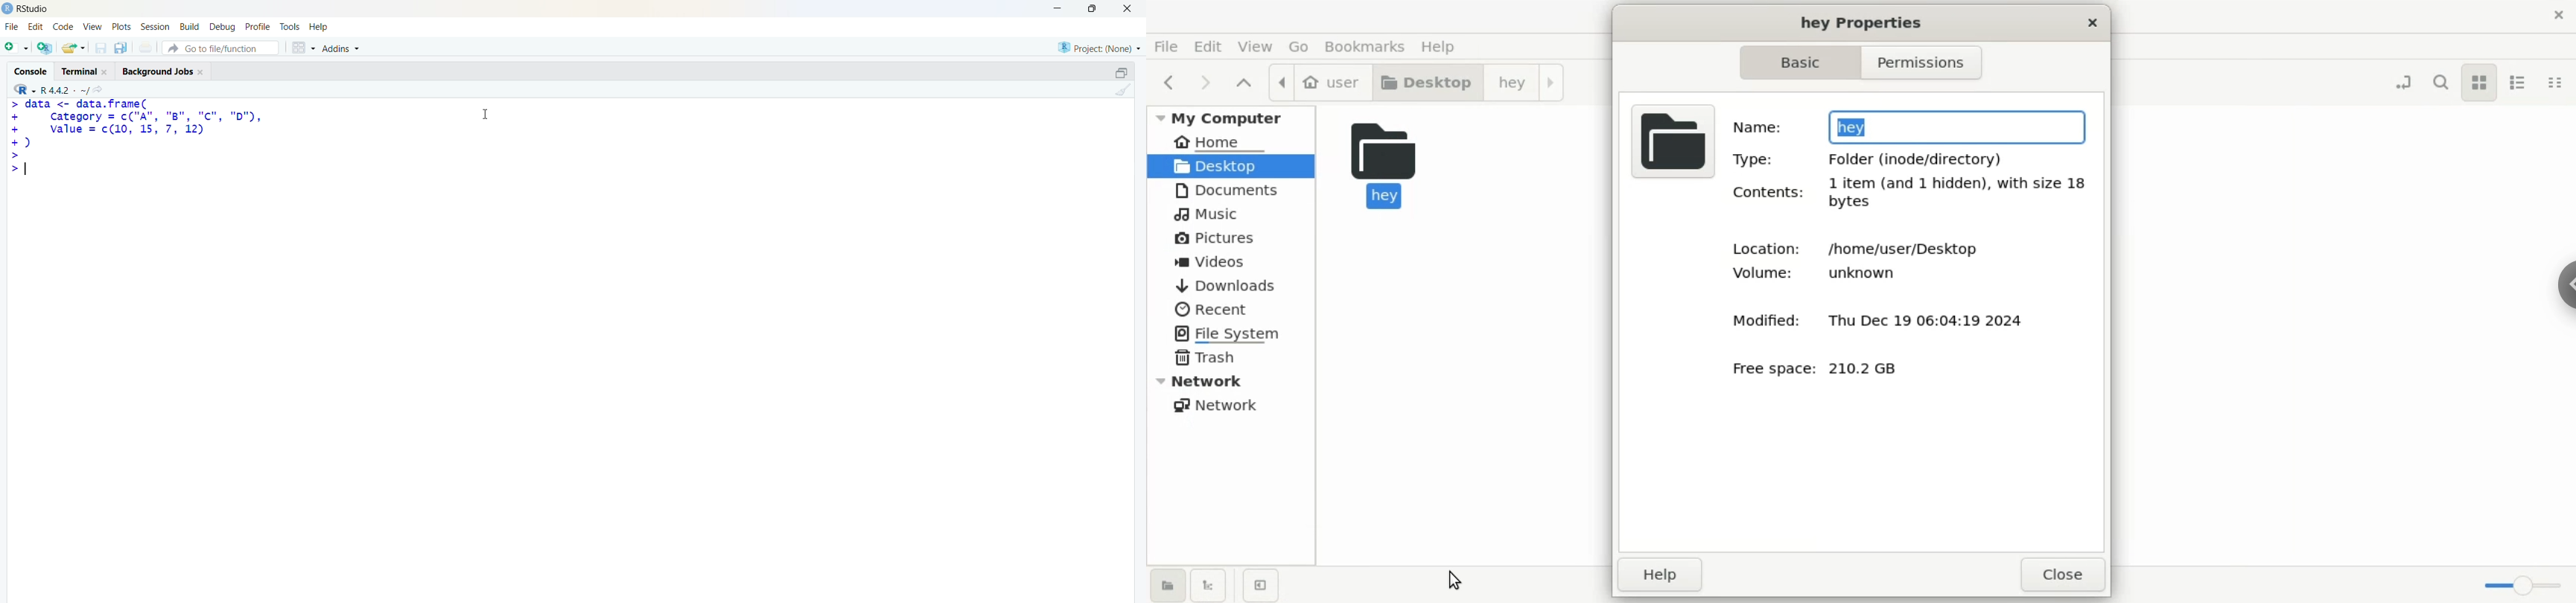  I want to click on tools, so click(291, 27).